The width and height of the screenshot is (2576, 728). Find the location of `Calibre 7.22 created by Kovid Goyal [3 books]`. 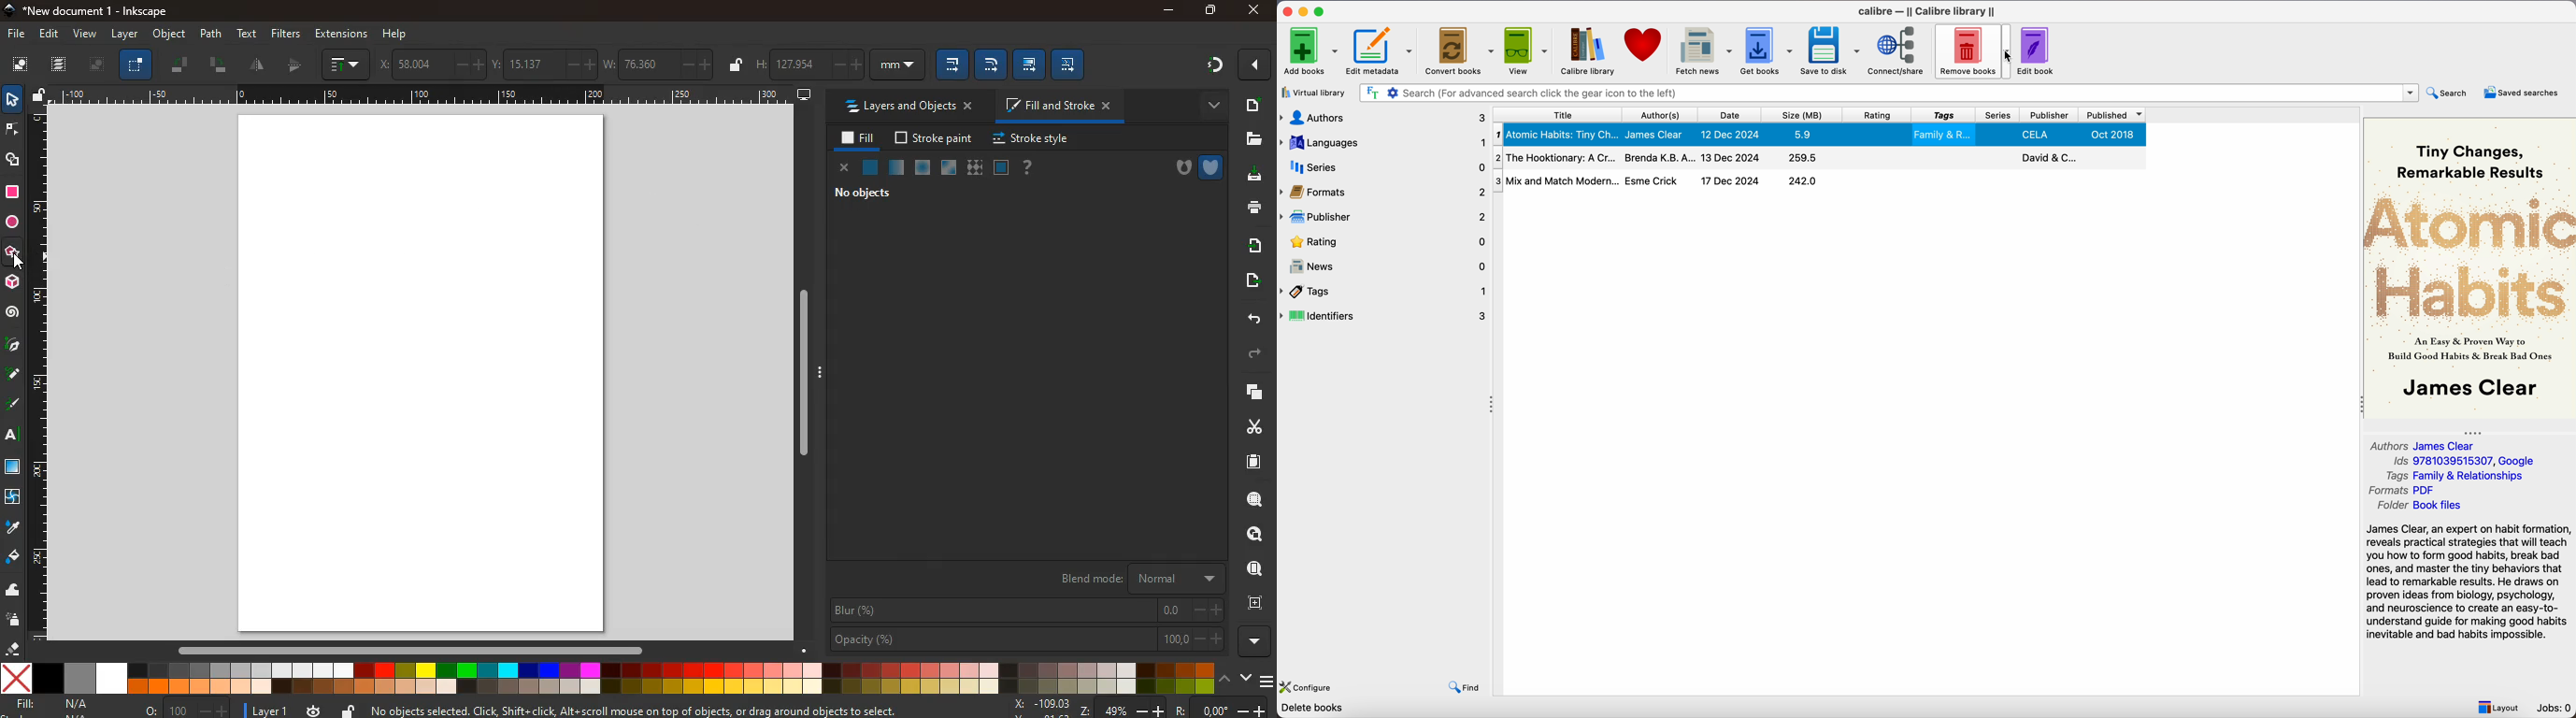

Calibre 7.22 created by Kovid Goyal [3 books] is located at coordinates (1389, 710).